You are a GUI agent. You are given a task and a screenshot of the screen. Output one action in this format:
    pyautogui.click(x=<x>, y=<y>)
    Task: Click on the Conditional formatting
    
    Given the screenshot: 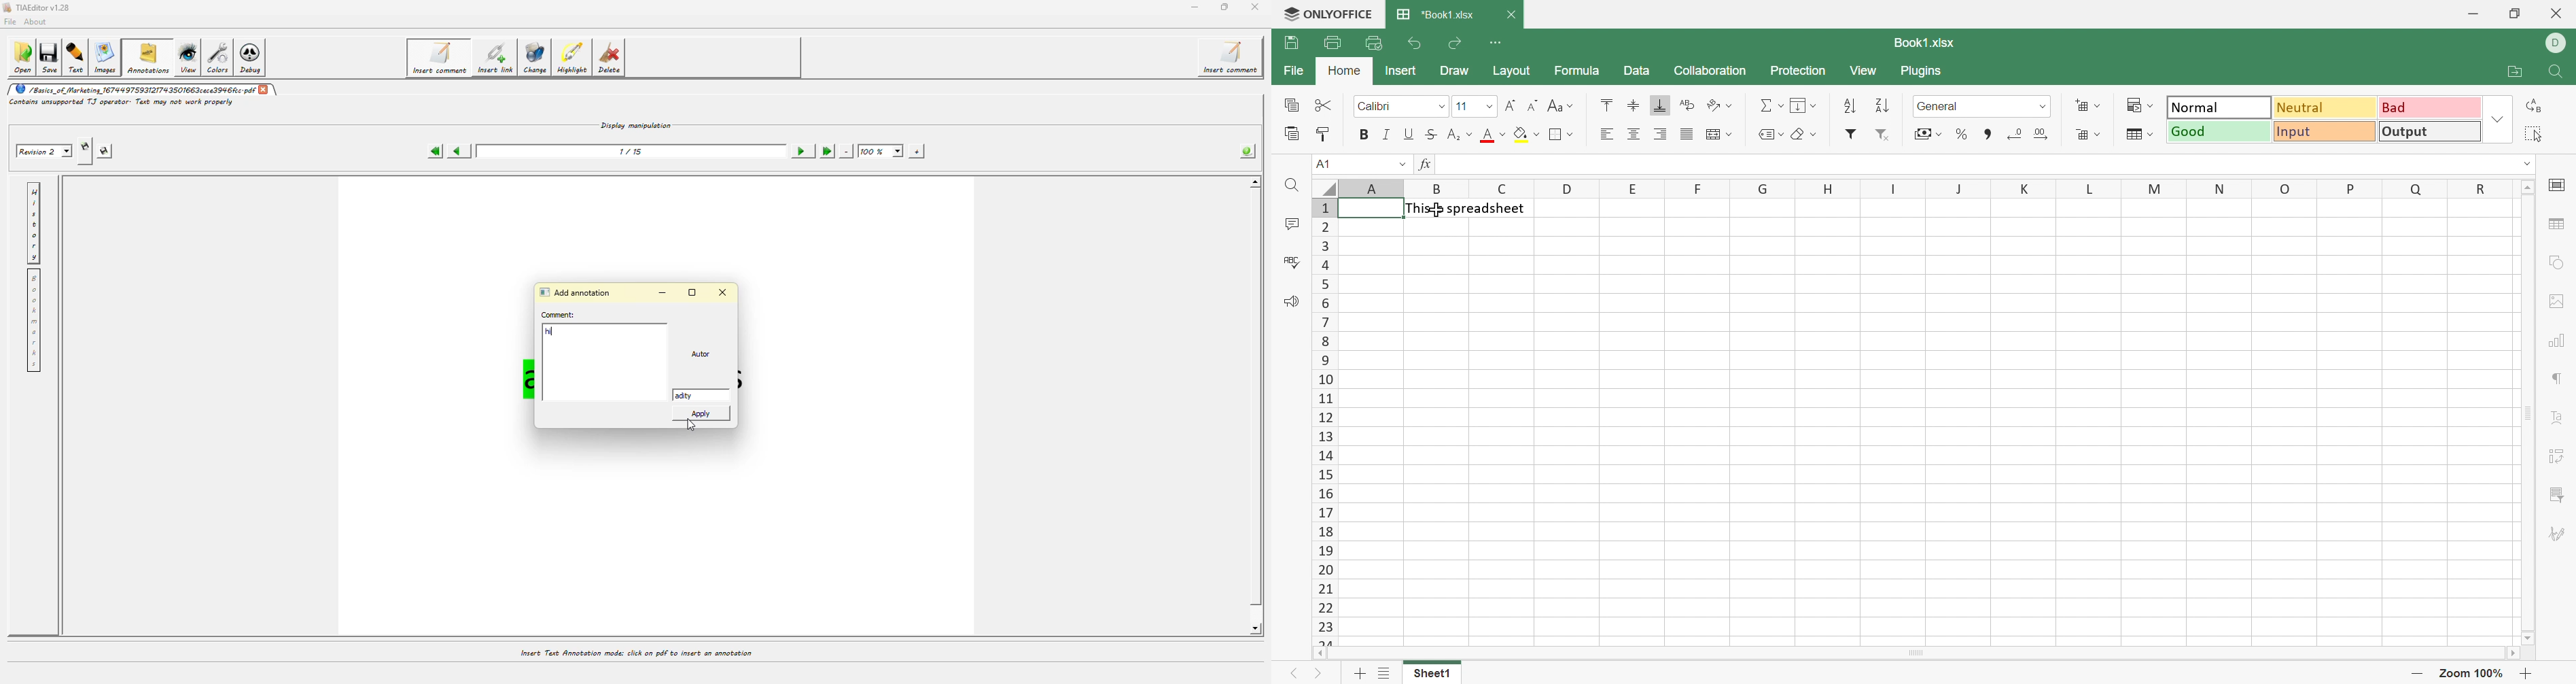 What is the action you would take?
    pyautogui.click(x=2132, y=102)
    